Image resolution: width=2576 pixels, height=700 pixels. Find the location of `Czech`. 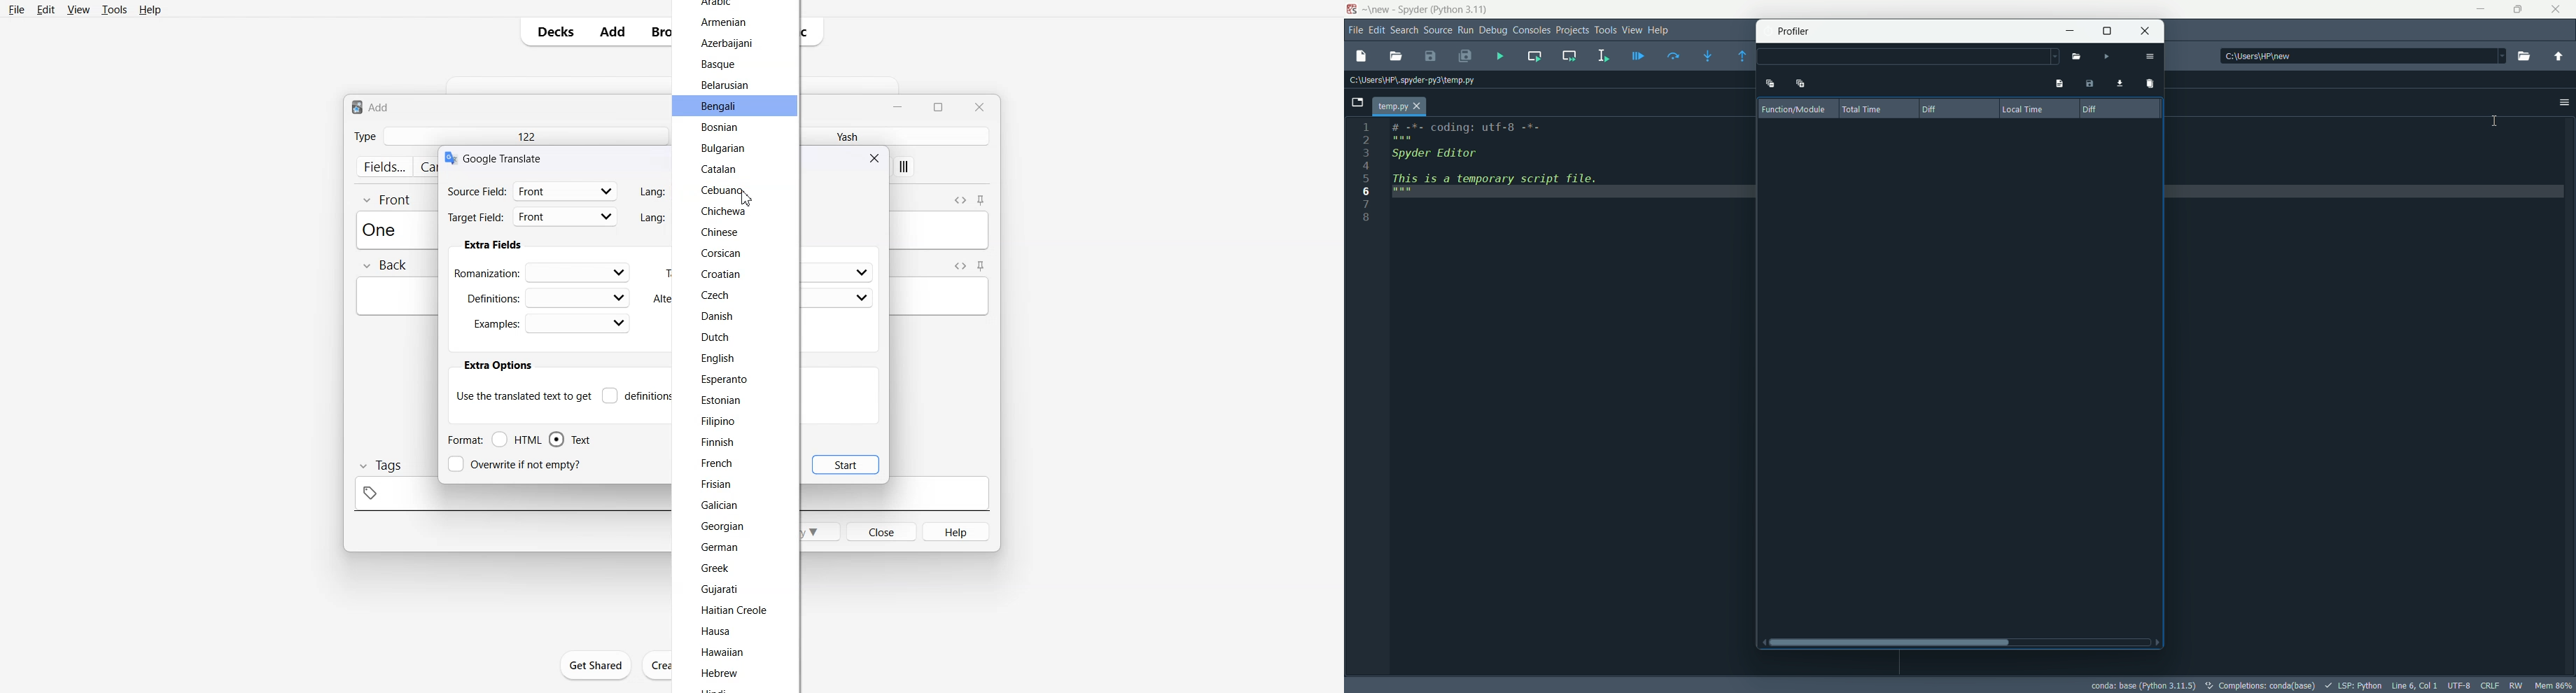

Czech is located at coordinates (716, 295).